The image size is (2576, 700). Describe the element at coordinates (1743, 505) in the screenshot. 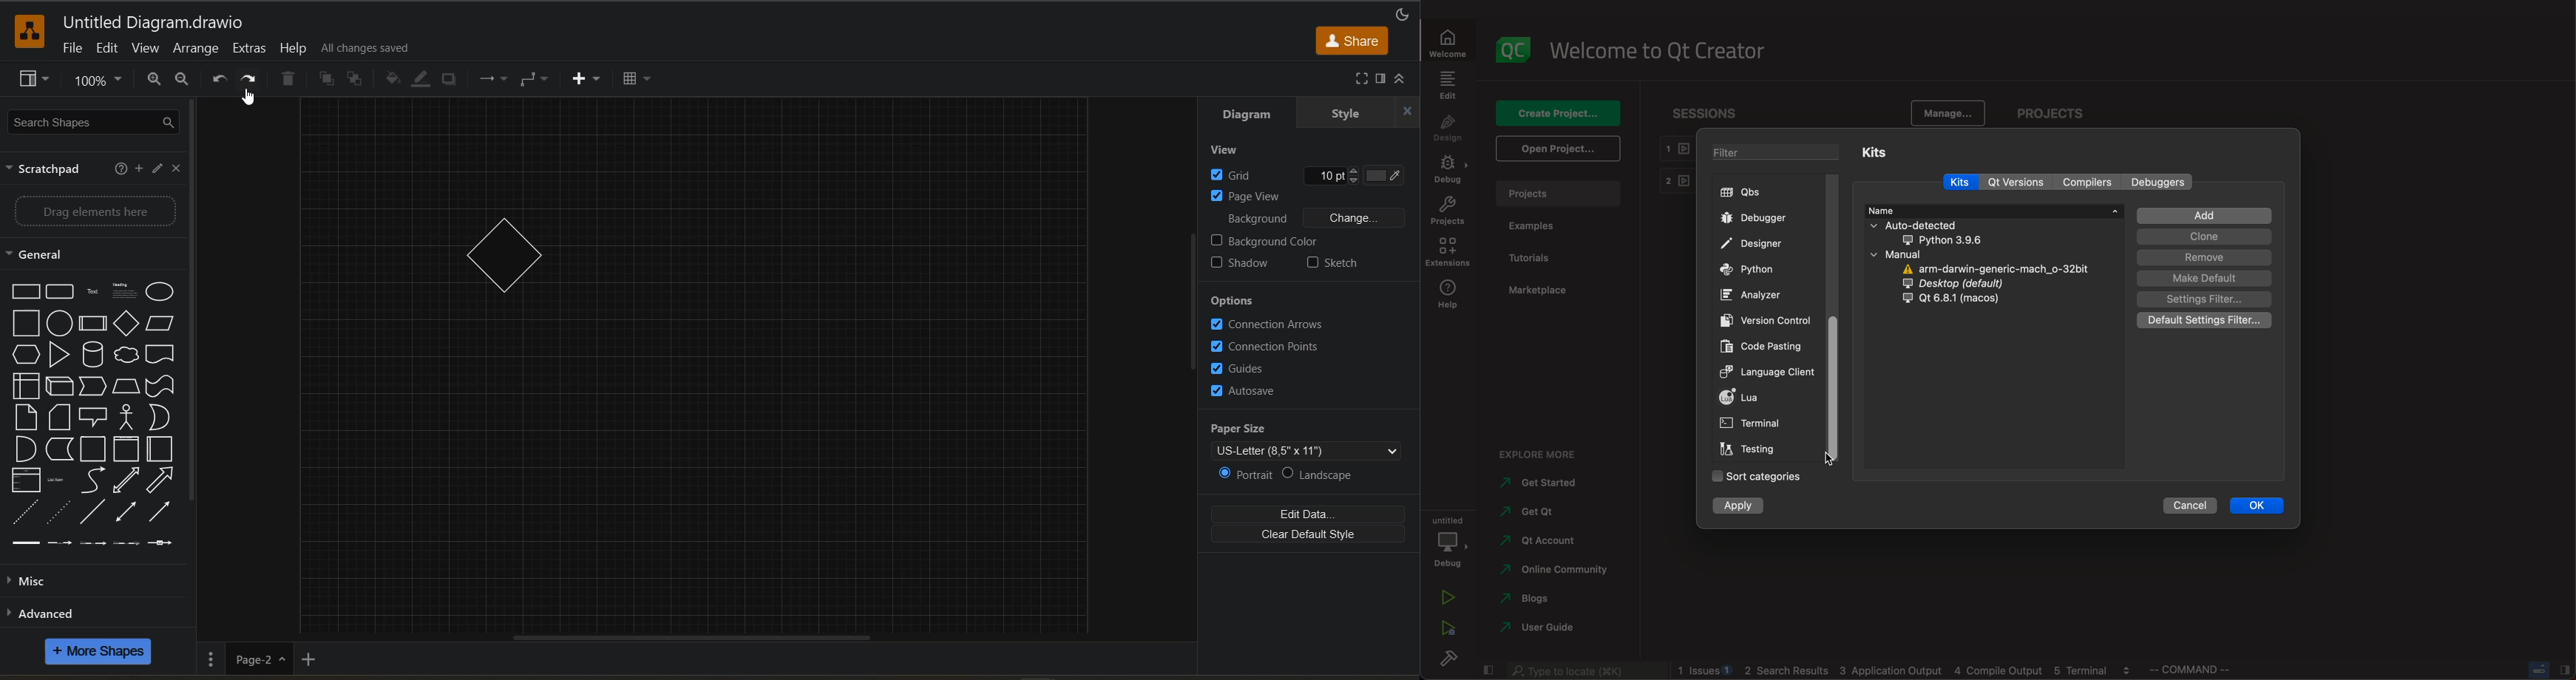

I see `apply` at that location.